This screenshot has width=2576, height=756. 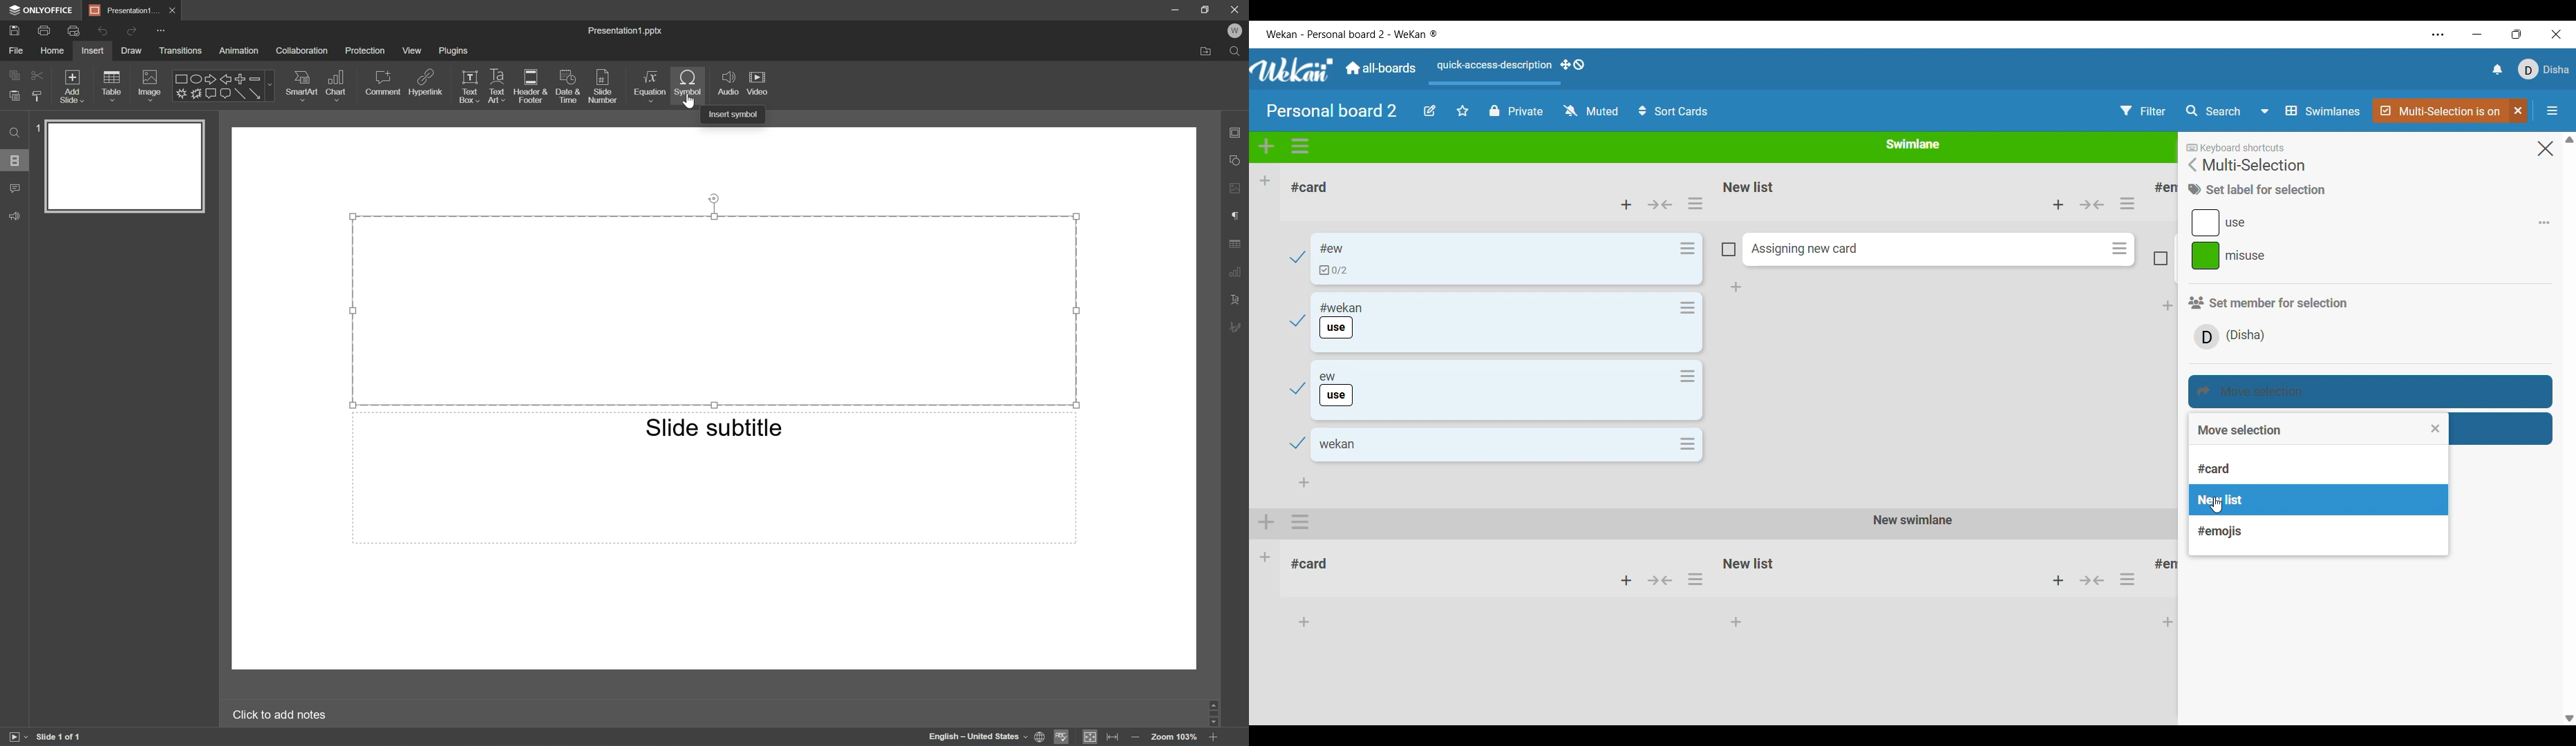 I want to click on List of lists in current Swimlane, so click(x=2220, y=501).